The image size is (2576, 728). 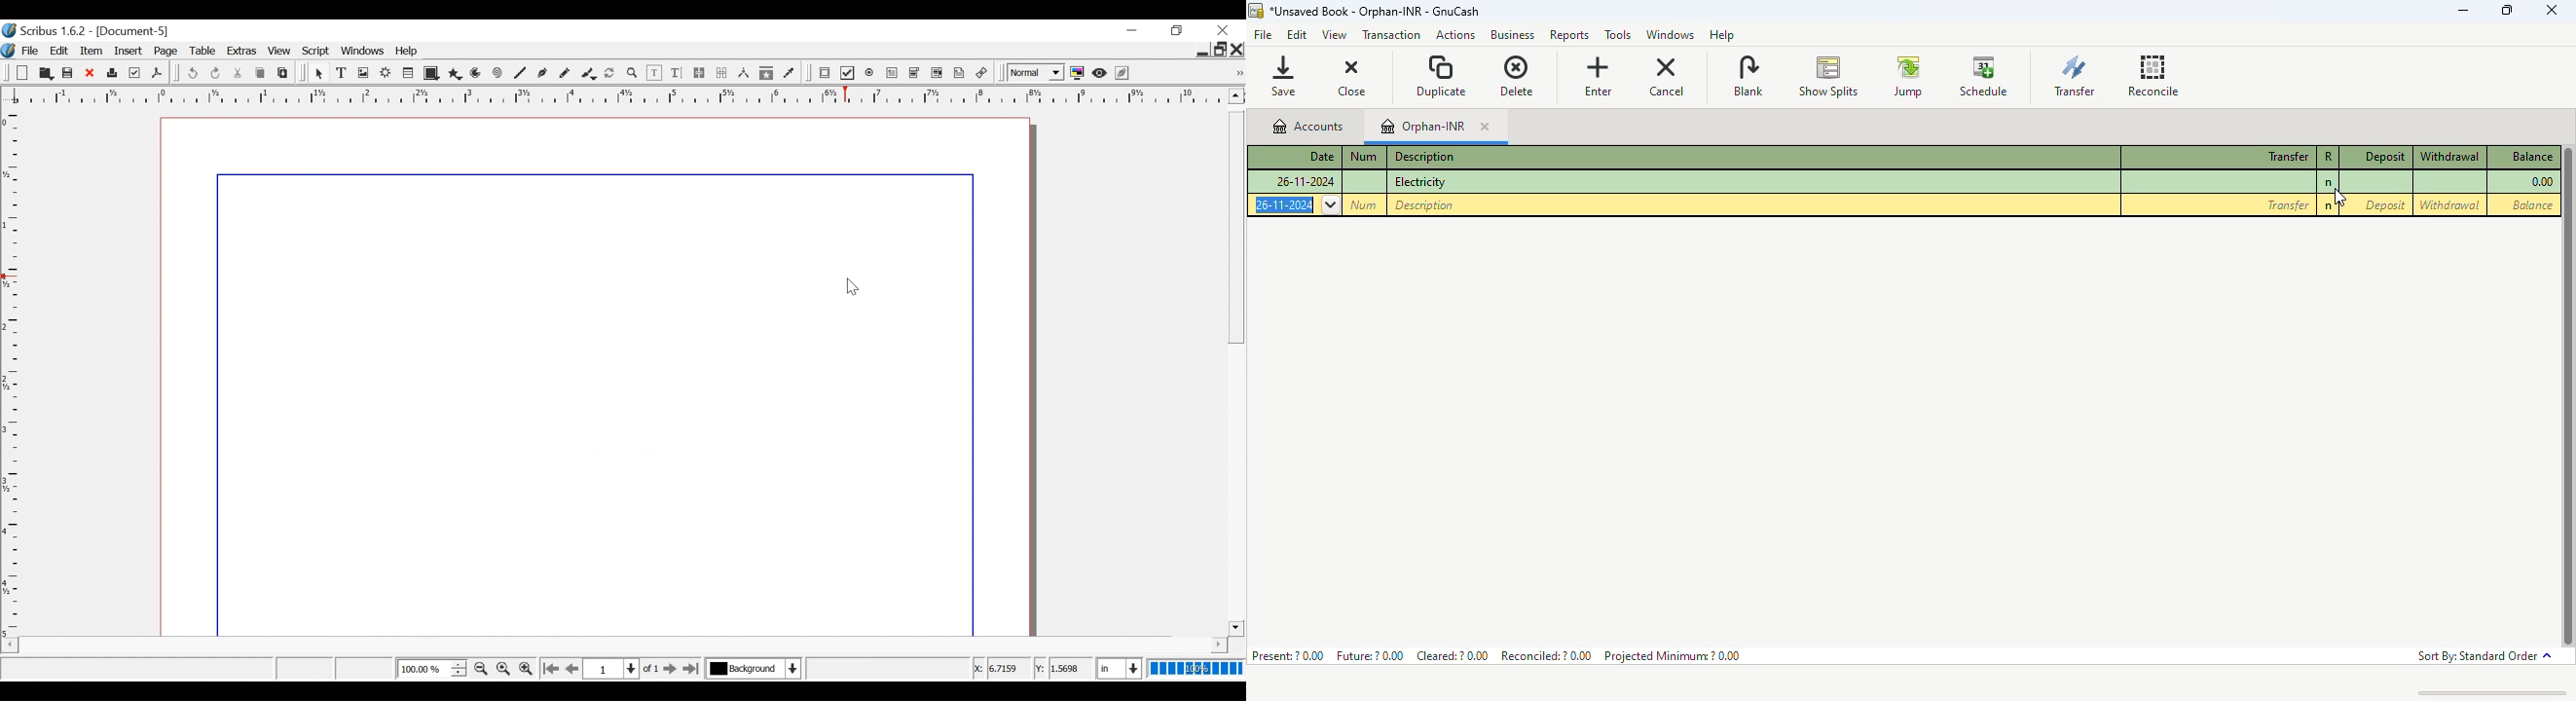 I want to click on transfer, so click(x=2286, y=205).